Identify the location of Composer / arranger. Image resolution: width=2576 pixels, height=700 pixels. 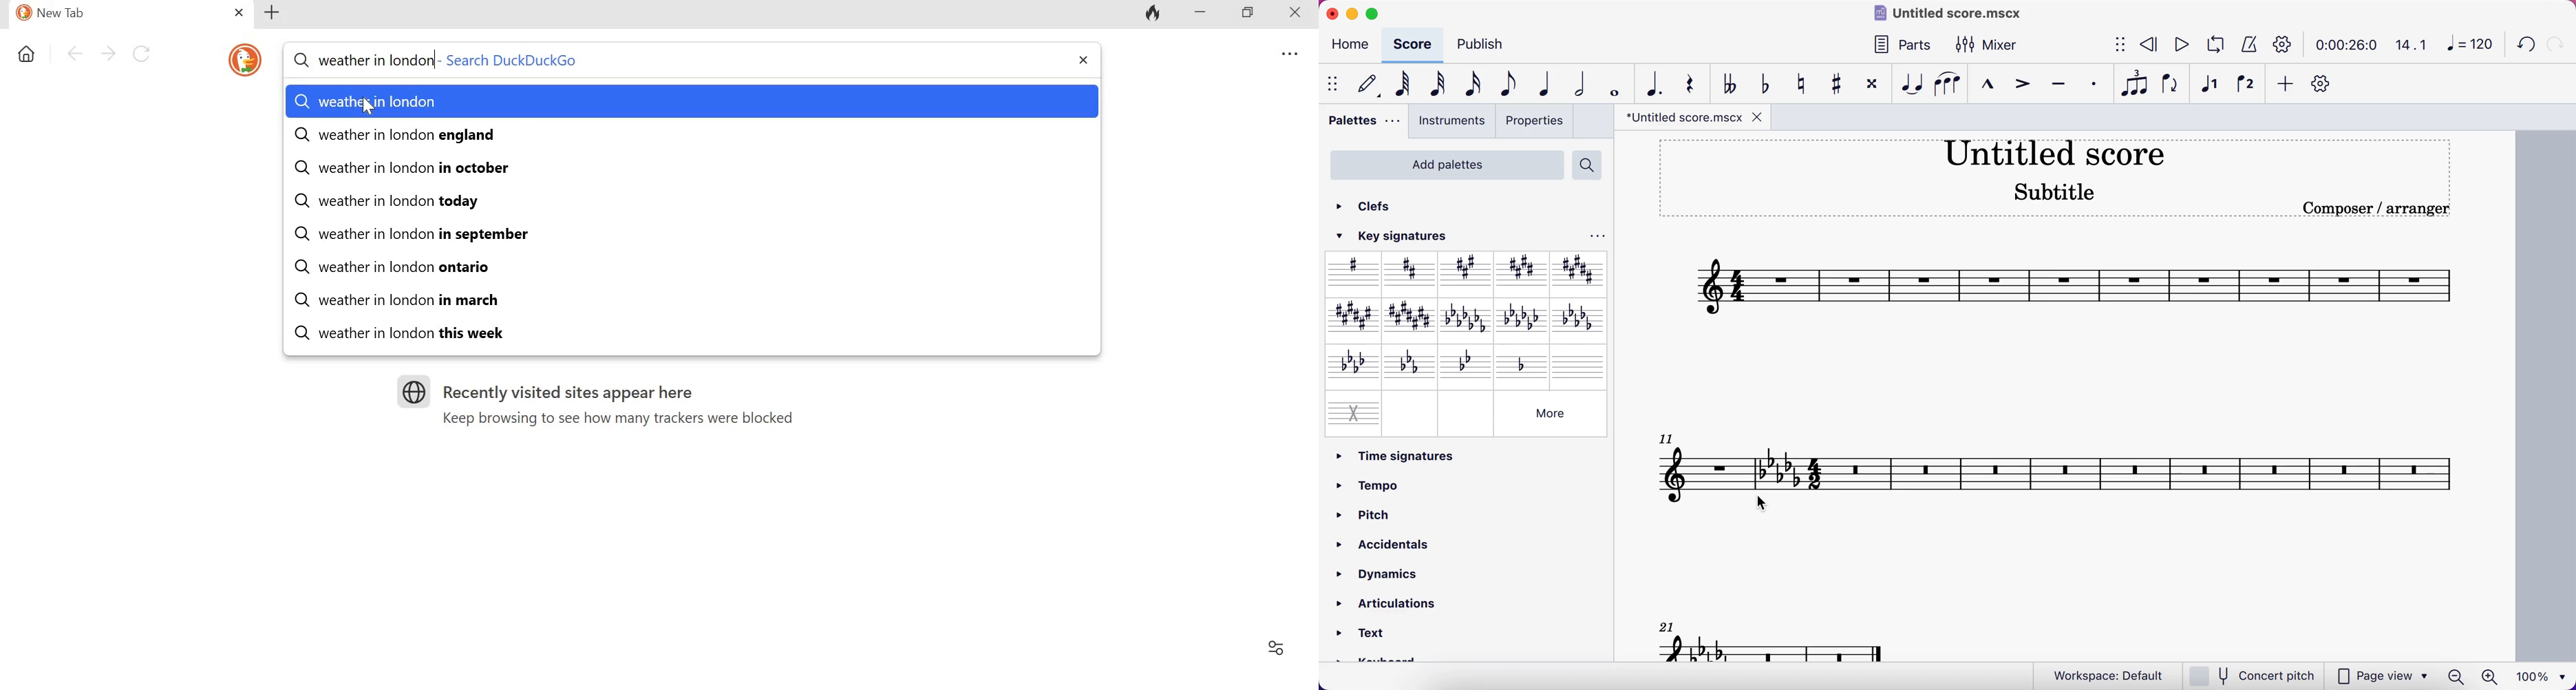
(2368, 208).